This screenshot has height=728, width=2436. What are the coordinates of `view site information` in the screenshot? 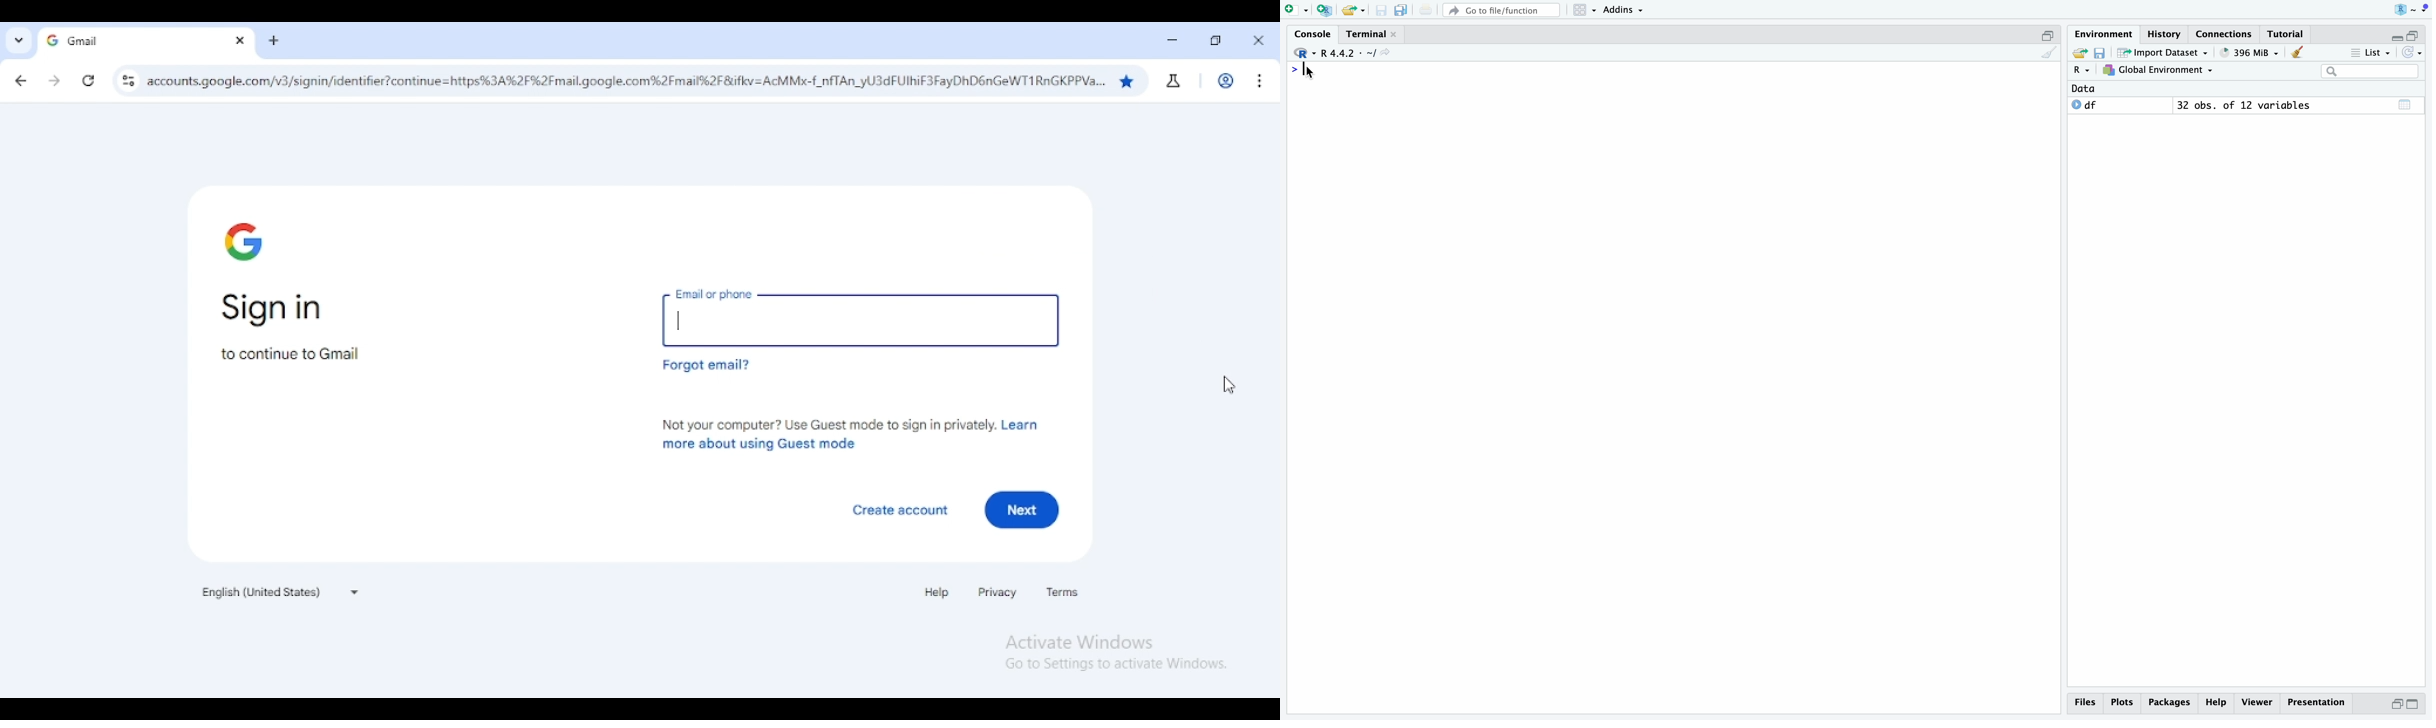 It's located at (127, 81).